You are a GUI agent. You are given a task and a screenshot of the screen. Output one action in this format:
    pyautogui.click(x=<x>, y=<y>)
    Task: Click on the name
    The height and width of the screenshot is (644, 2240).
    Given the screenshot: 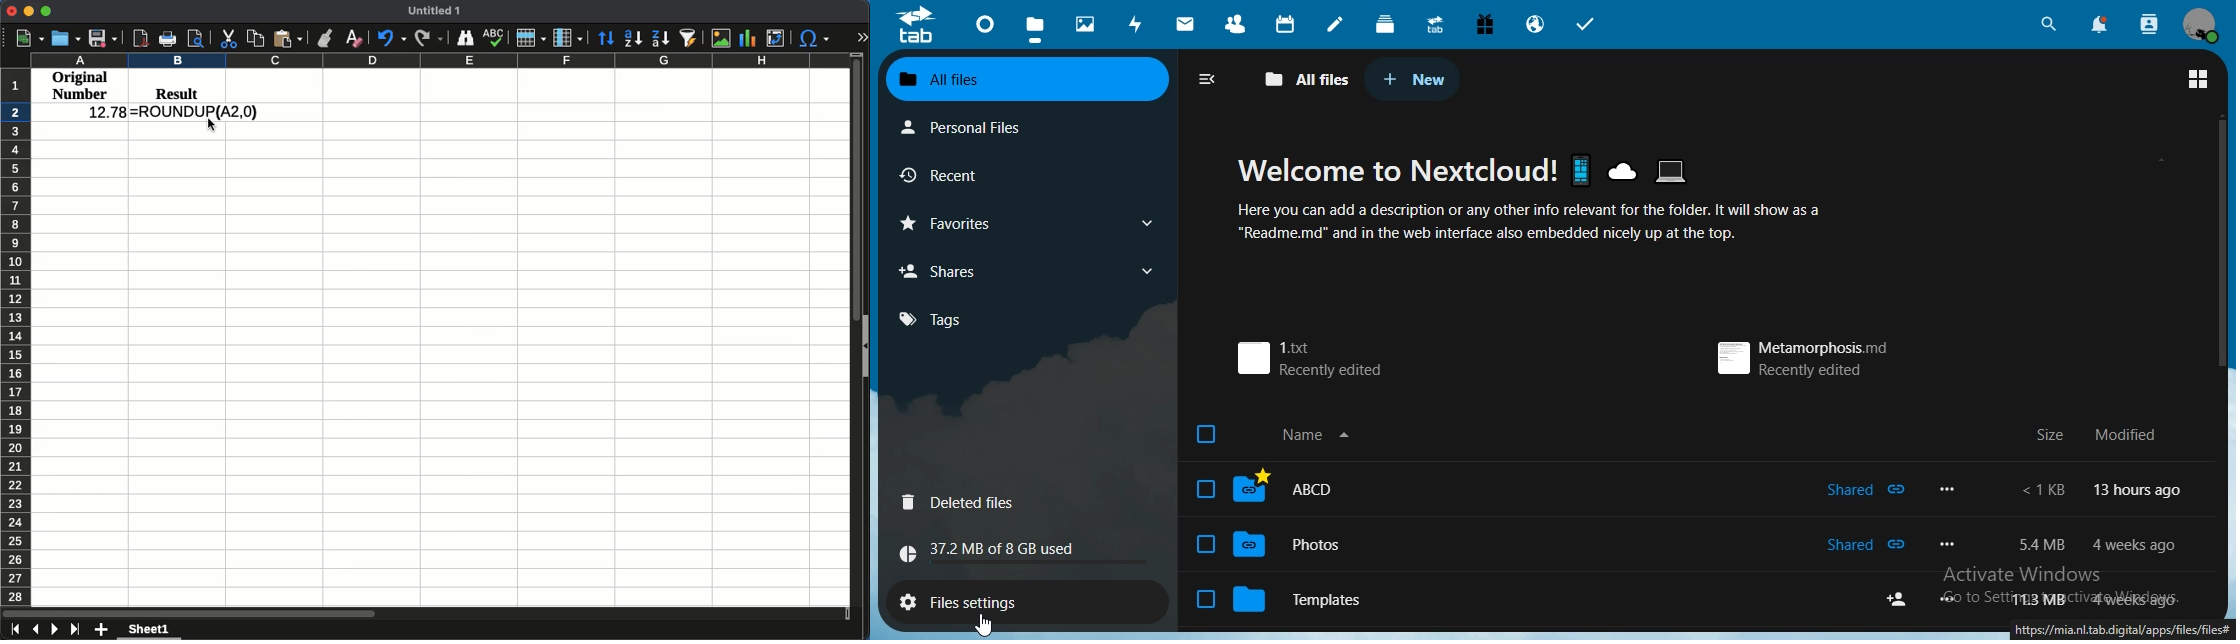 What is the action you would take?
    pyautogui.click(x=1329, y=435)
    